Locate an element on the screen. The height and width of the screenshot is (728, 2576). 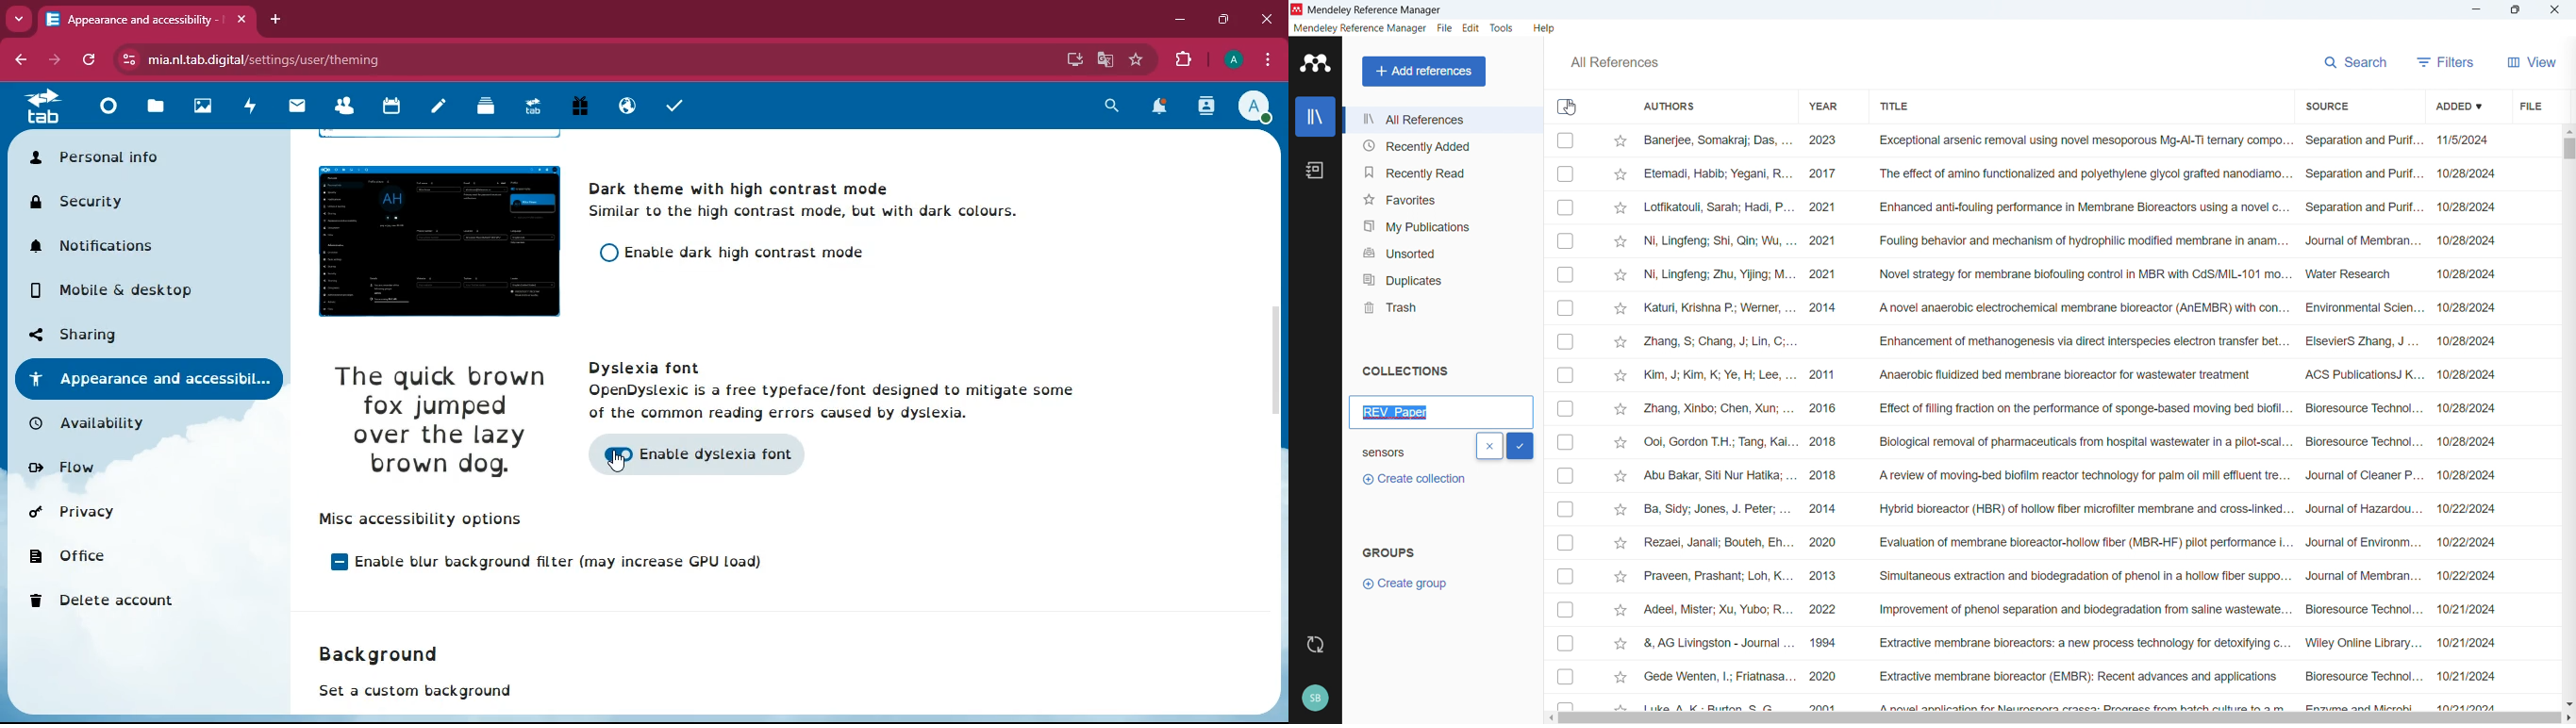
Ba, Sidy; Jones, J. Peter; ... 2014 Hybrid bioreactor (HBR) of hollow fiber microfilter membrane and cross-linked... Journal of Hazardou... 10/22/2024 is located at coordinates (2070, 508).